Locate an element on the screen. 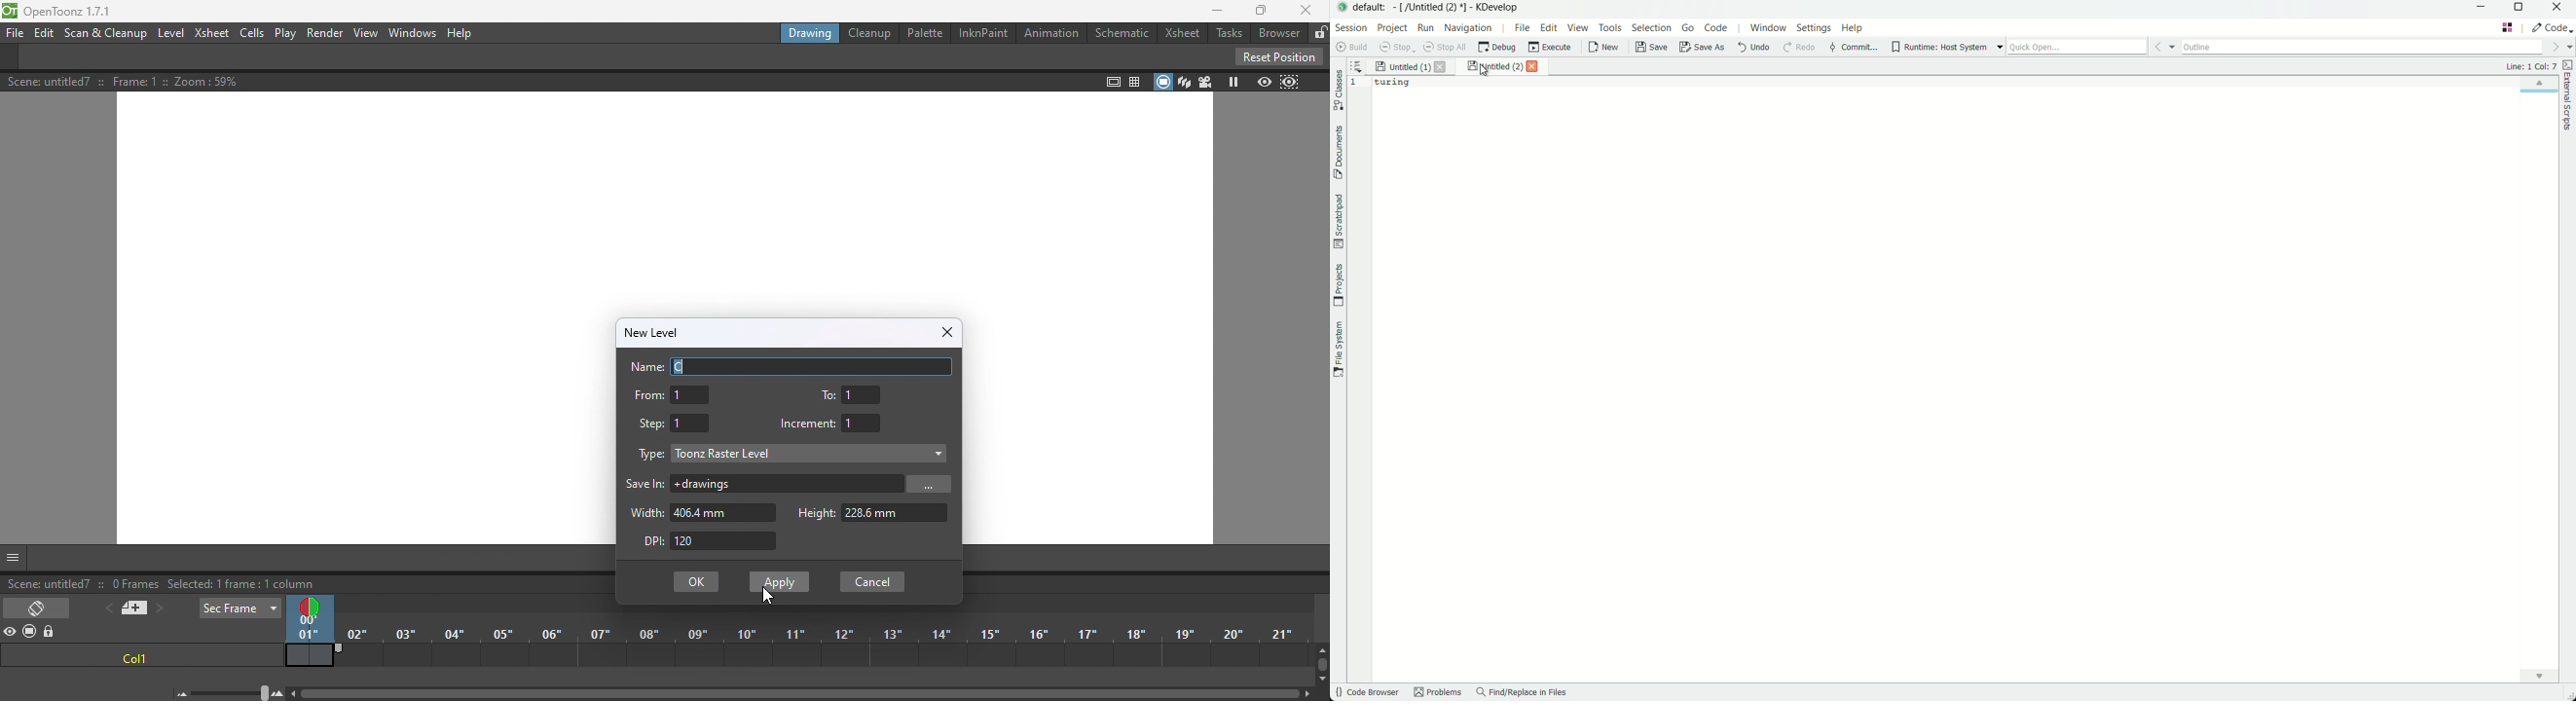  Increment is located at coordinates (834, 424).